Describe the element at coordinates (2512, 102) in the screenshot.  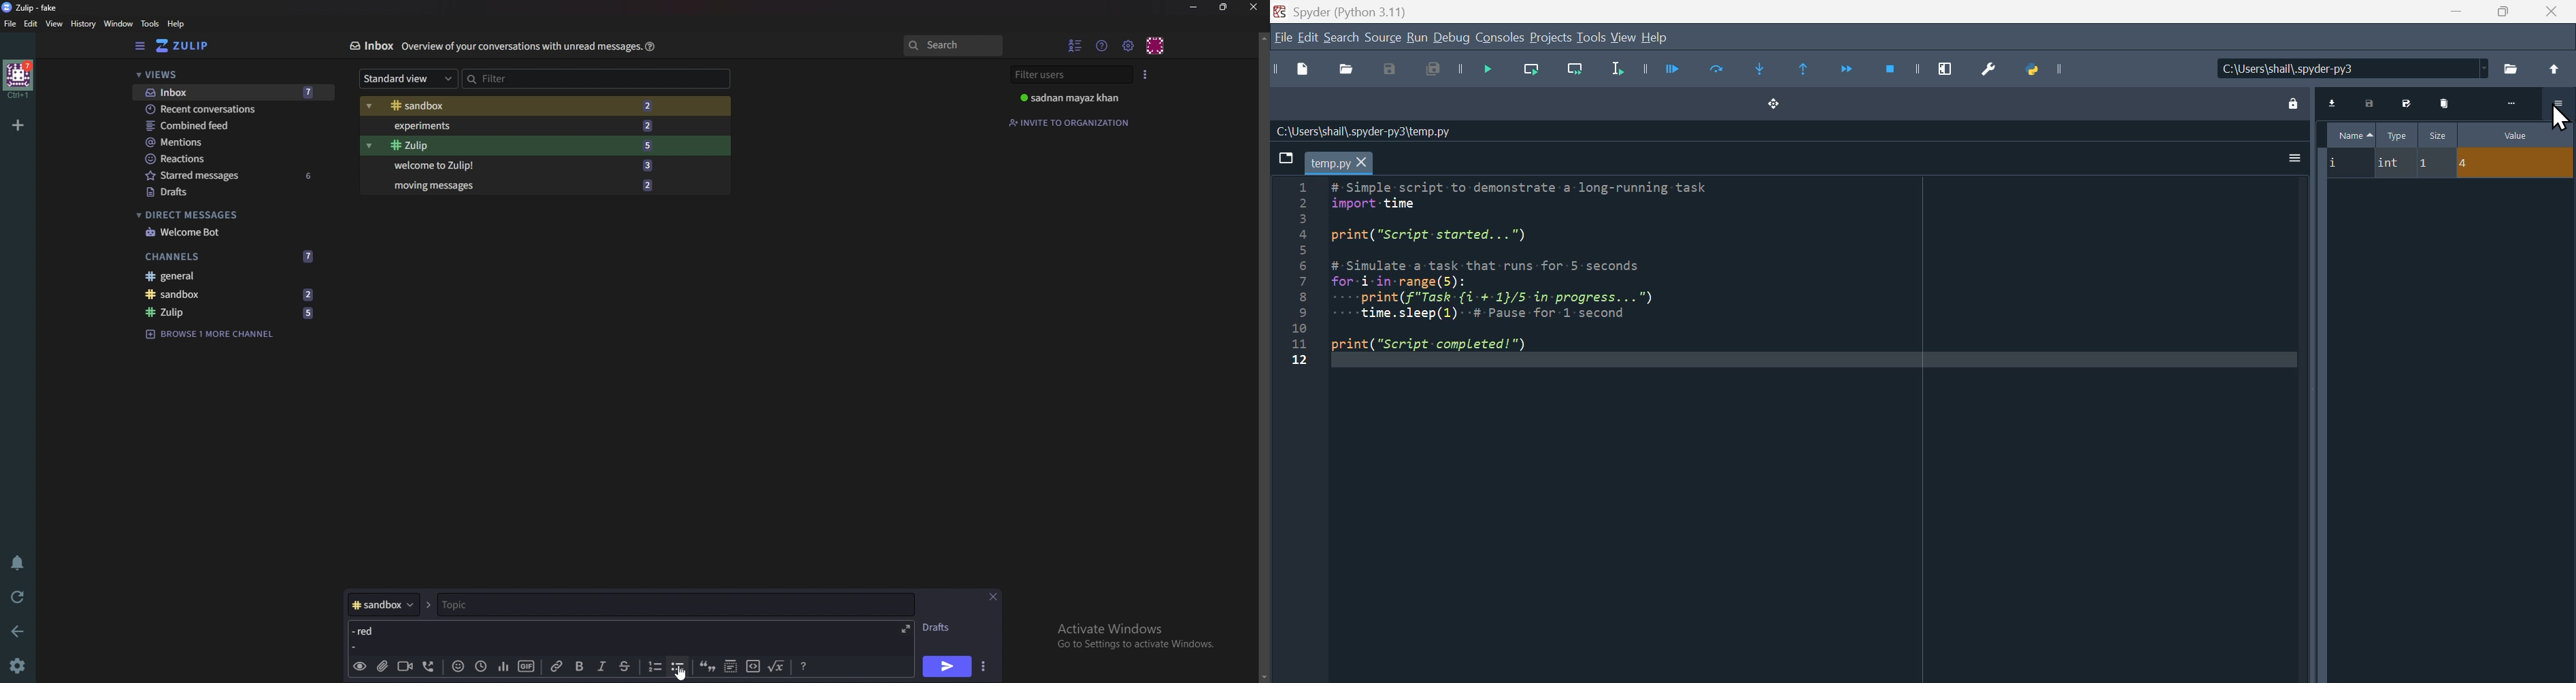
I see `More` at that location.